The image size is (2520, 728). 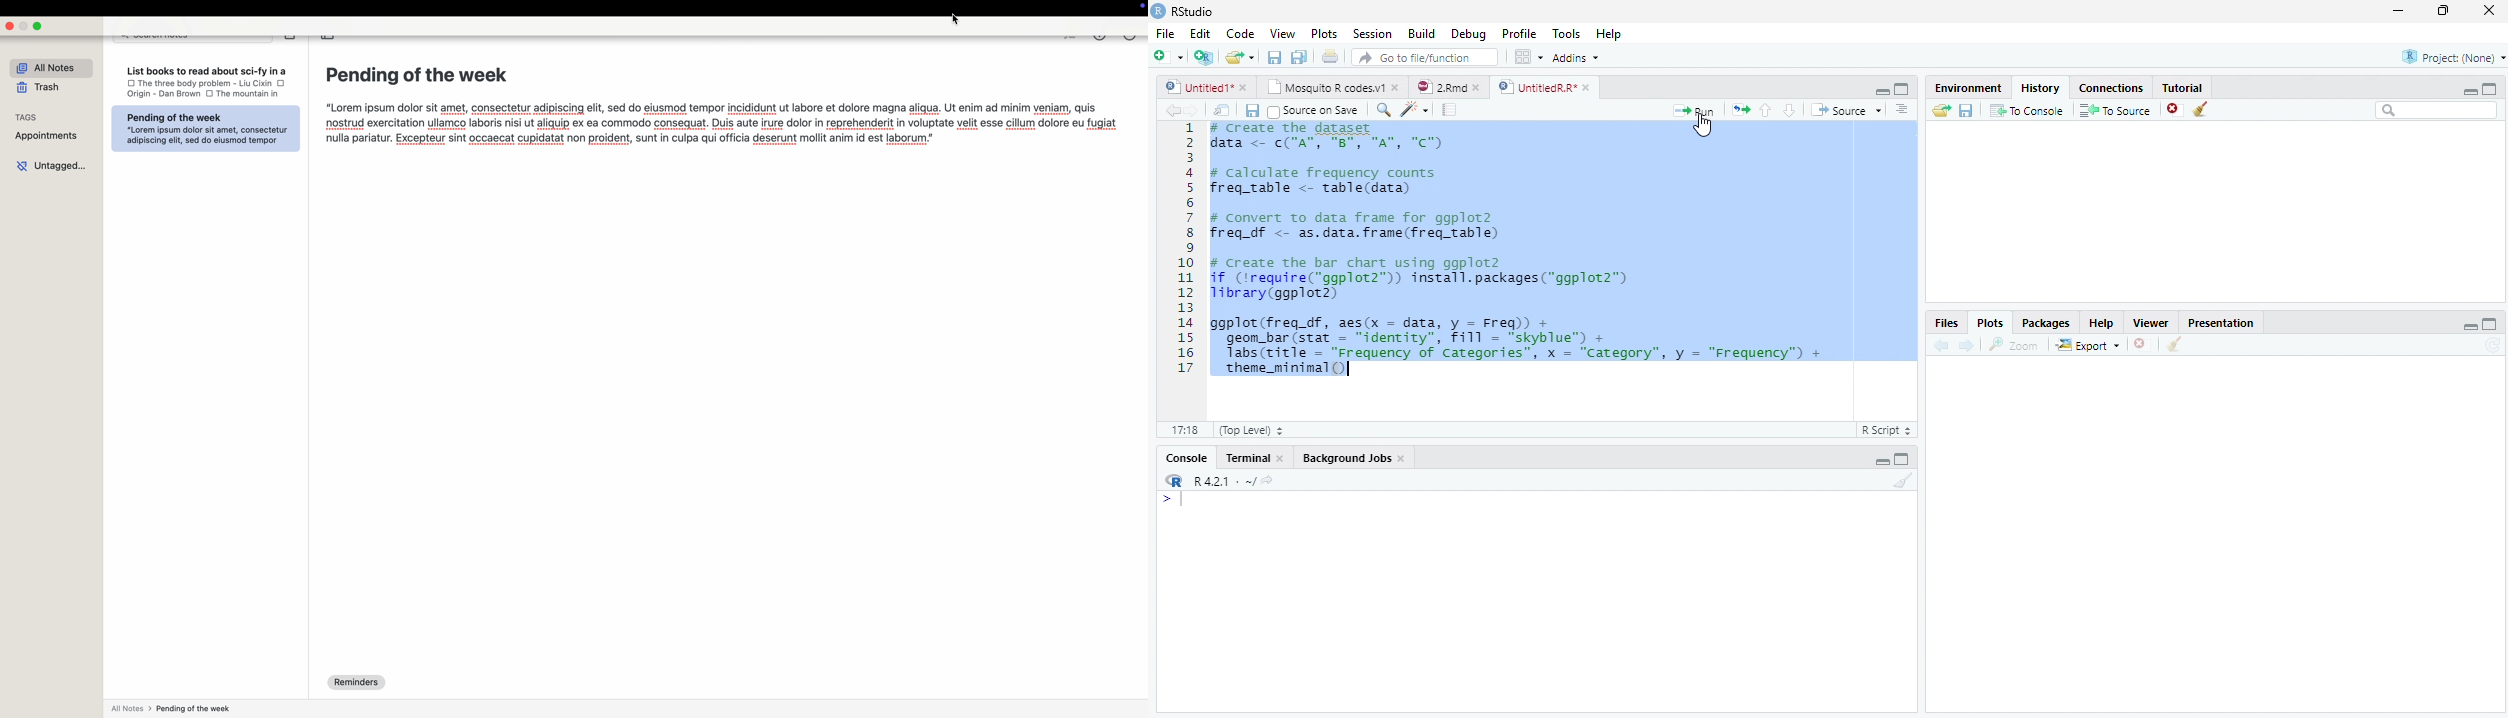 What do you see at coordinates (328, 40) in the screenshot?
I see `toggle sidebar` at bounding box center [328, 40].